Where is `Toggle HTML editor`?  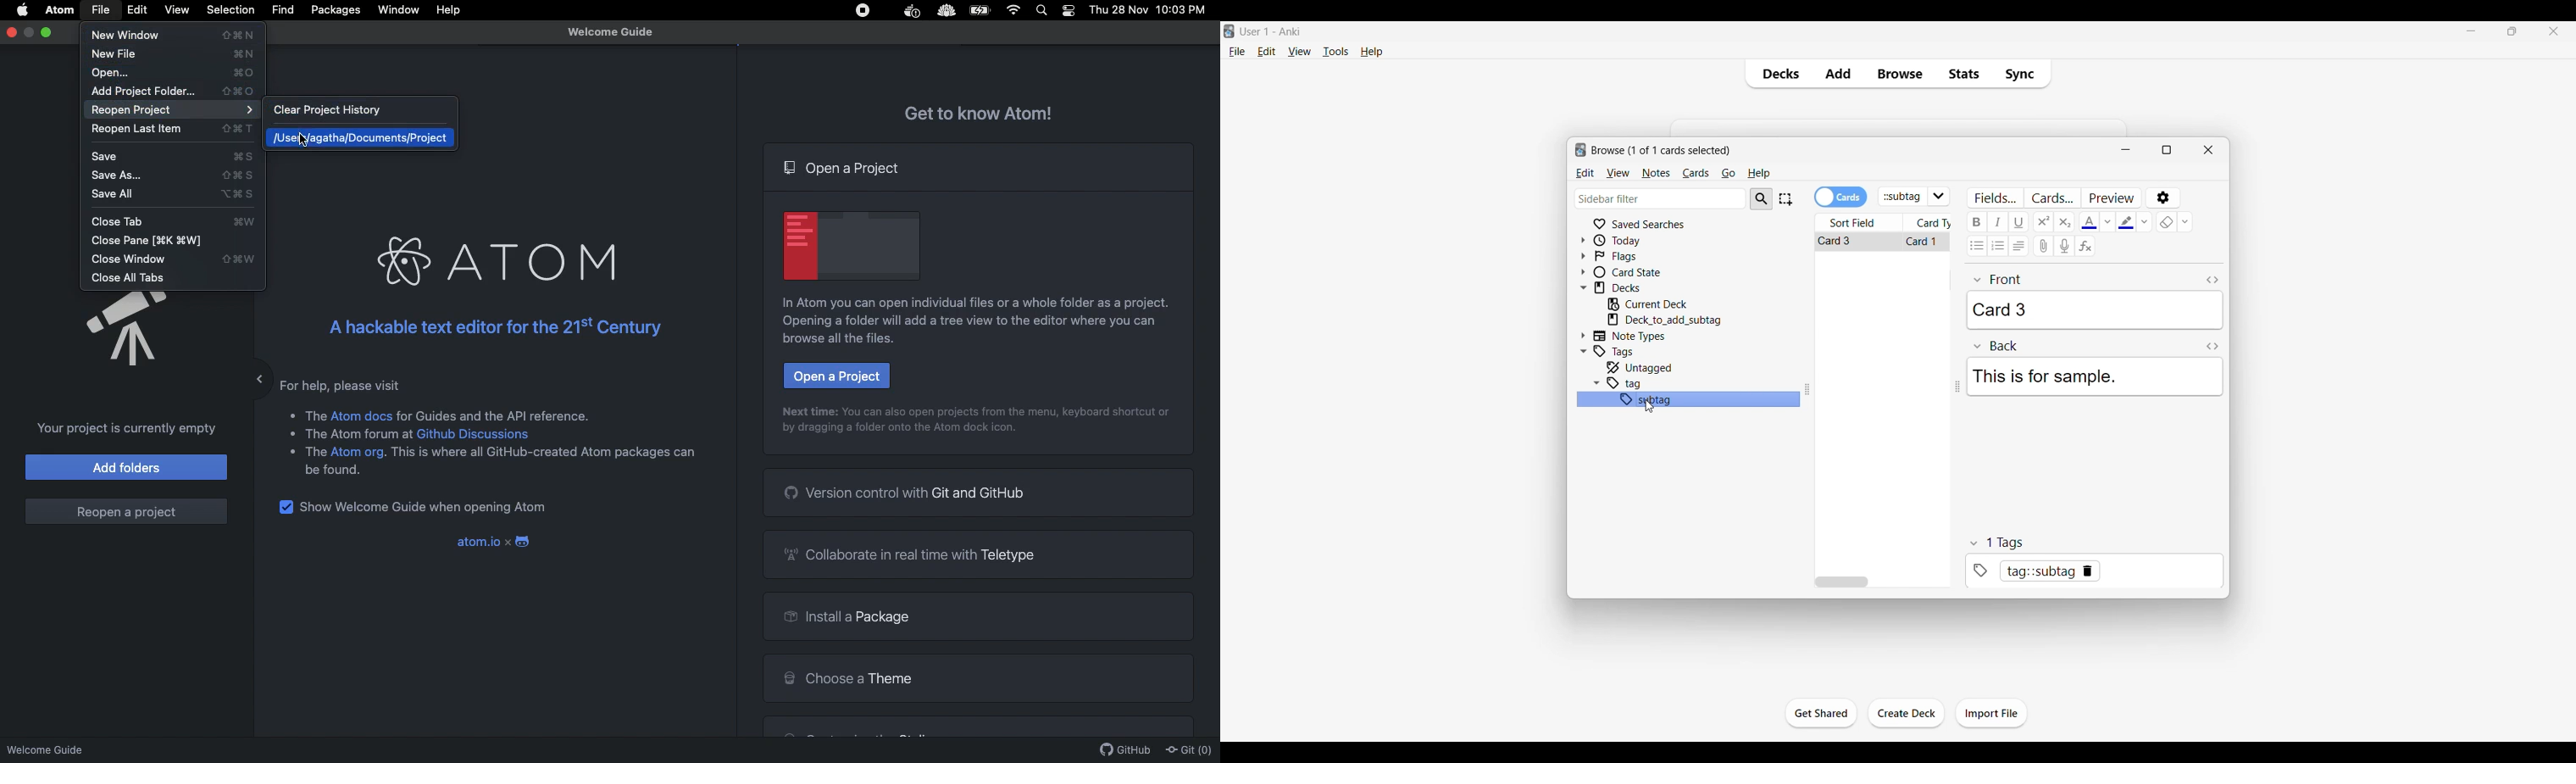
Toggle HTML editor is located at coordinates (2212, 346).